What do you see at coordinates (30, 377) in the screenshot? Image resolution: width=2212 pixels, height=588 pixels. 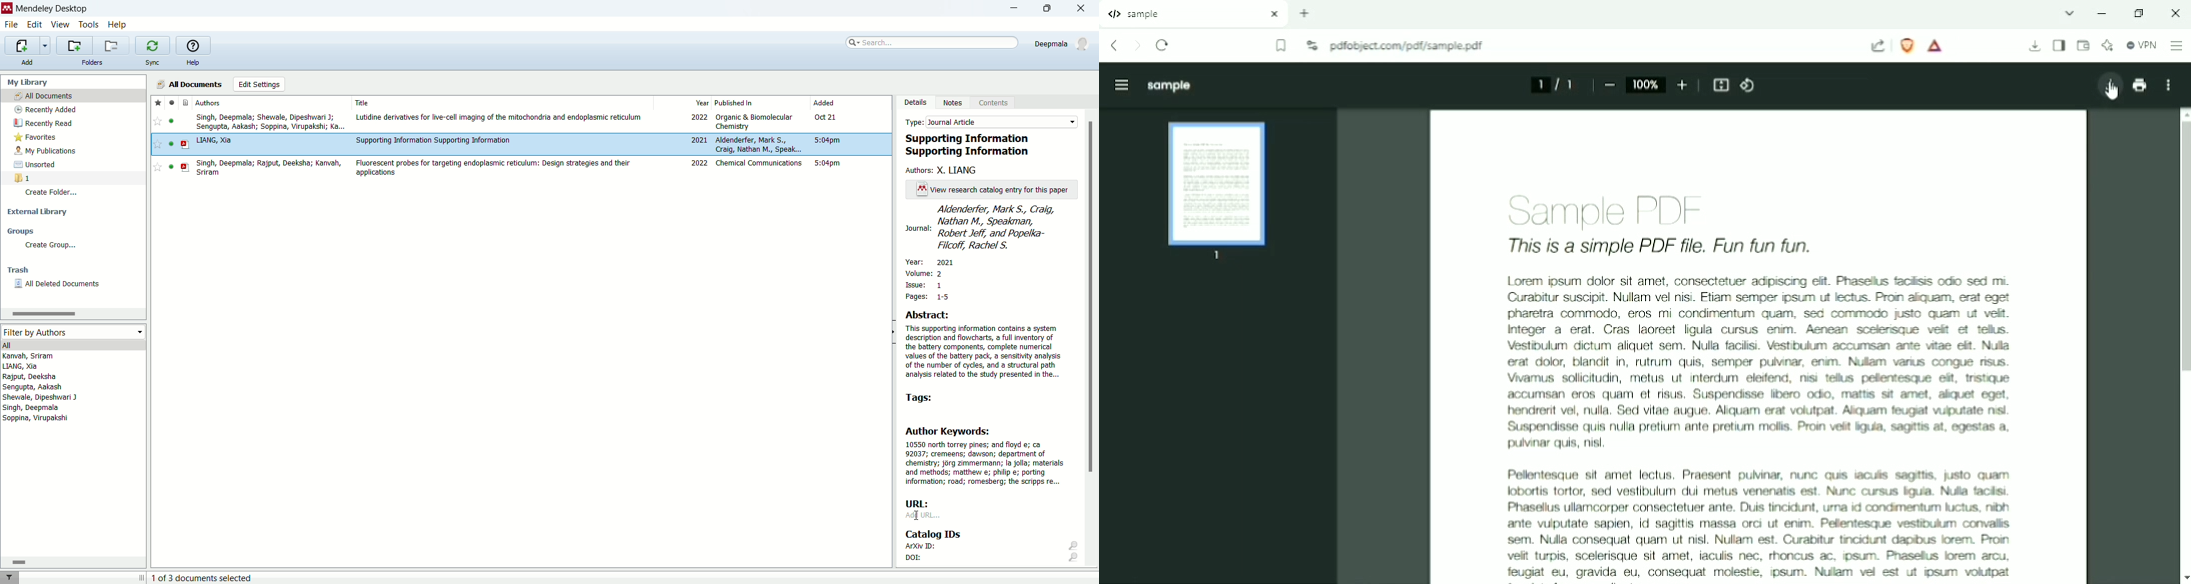 I see `rajput, deeksha` at bounding box center [30, 377].